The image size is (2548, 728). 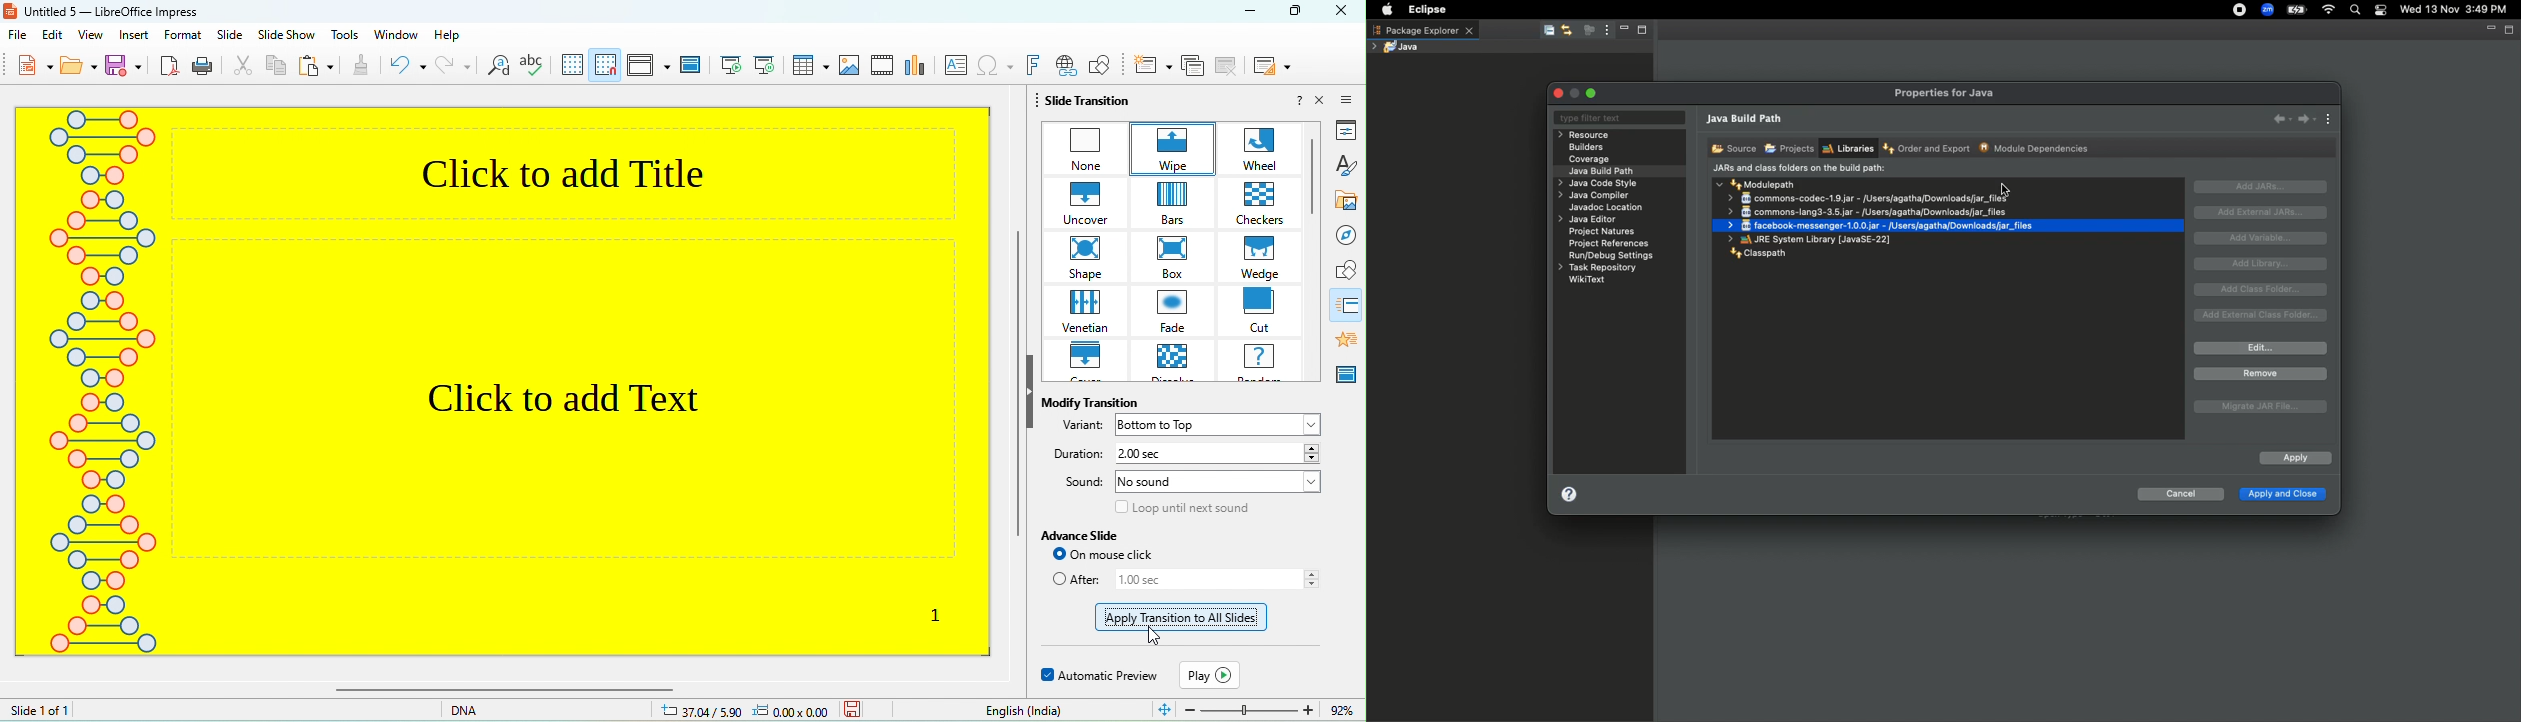 What do you see at coordinates (1086, 205) in the screenshot?
I see `uncover` at bounding box center [1086, 205].